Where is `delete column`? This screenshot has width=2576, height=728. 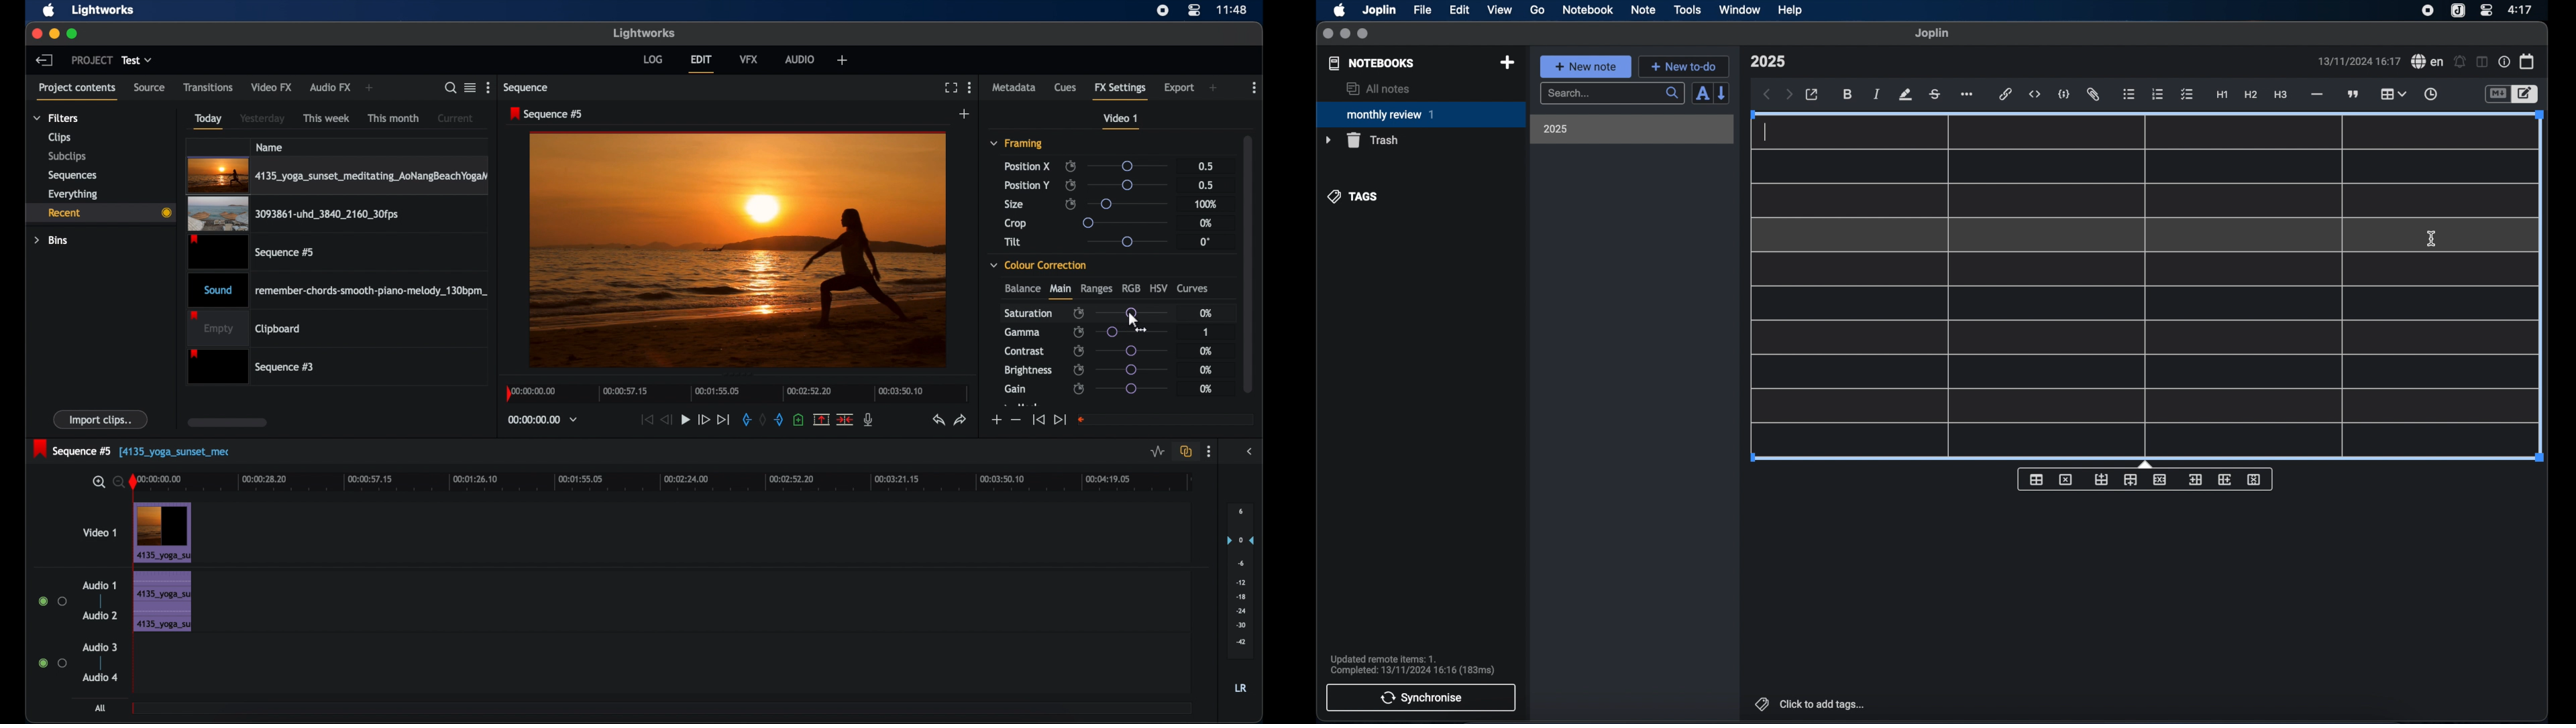
delete column is located at coordinates (2255, 480).